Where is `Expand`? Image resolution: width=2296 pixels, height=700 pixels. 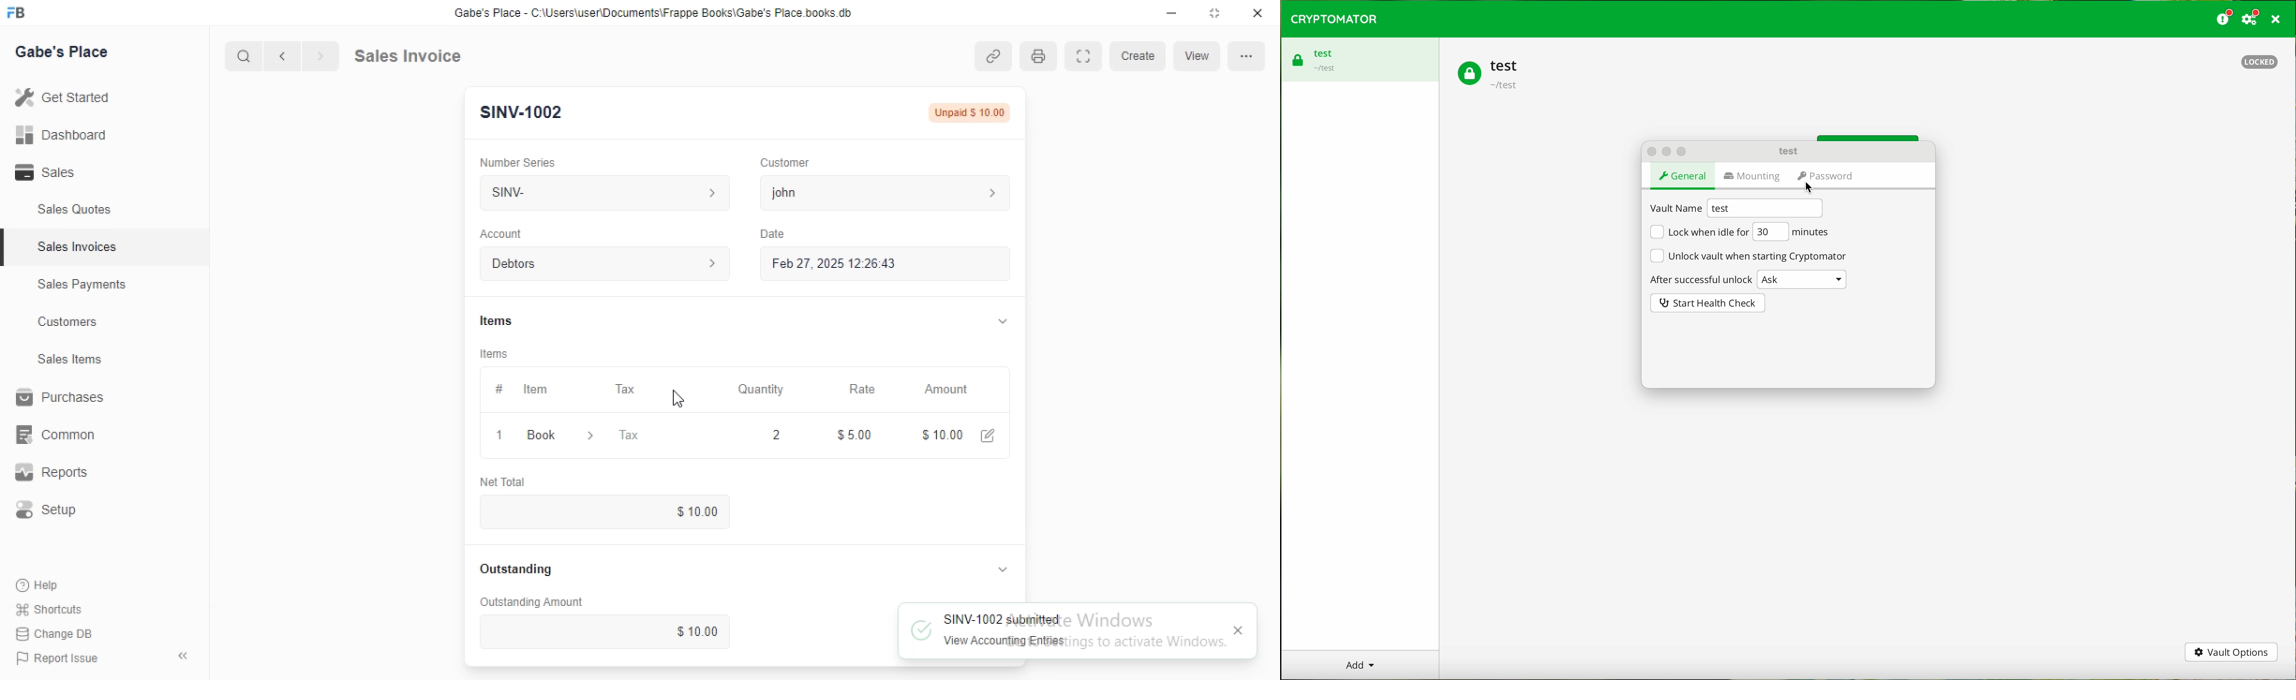
Expand is located at coordinates (1002, 320).